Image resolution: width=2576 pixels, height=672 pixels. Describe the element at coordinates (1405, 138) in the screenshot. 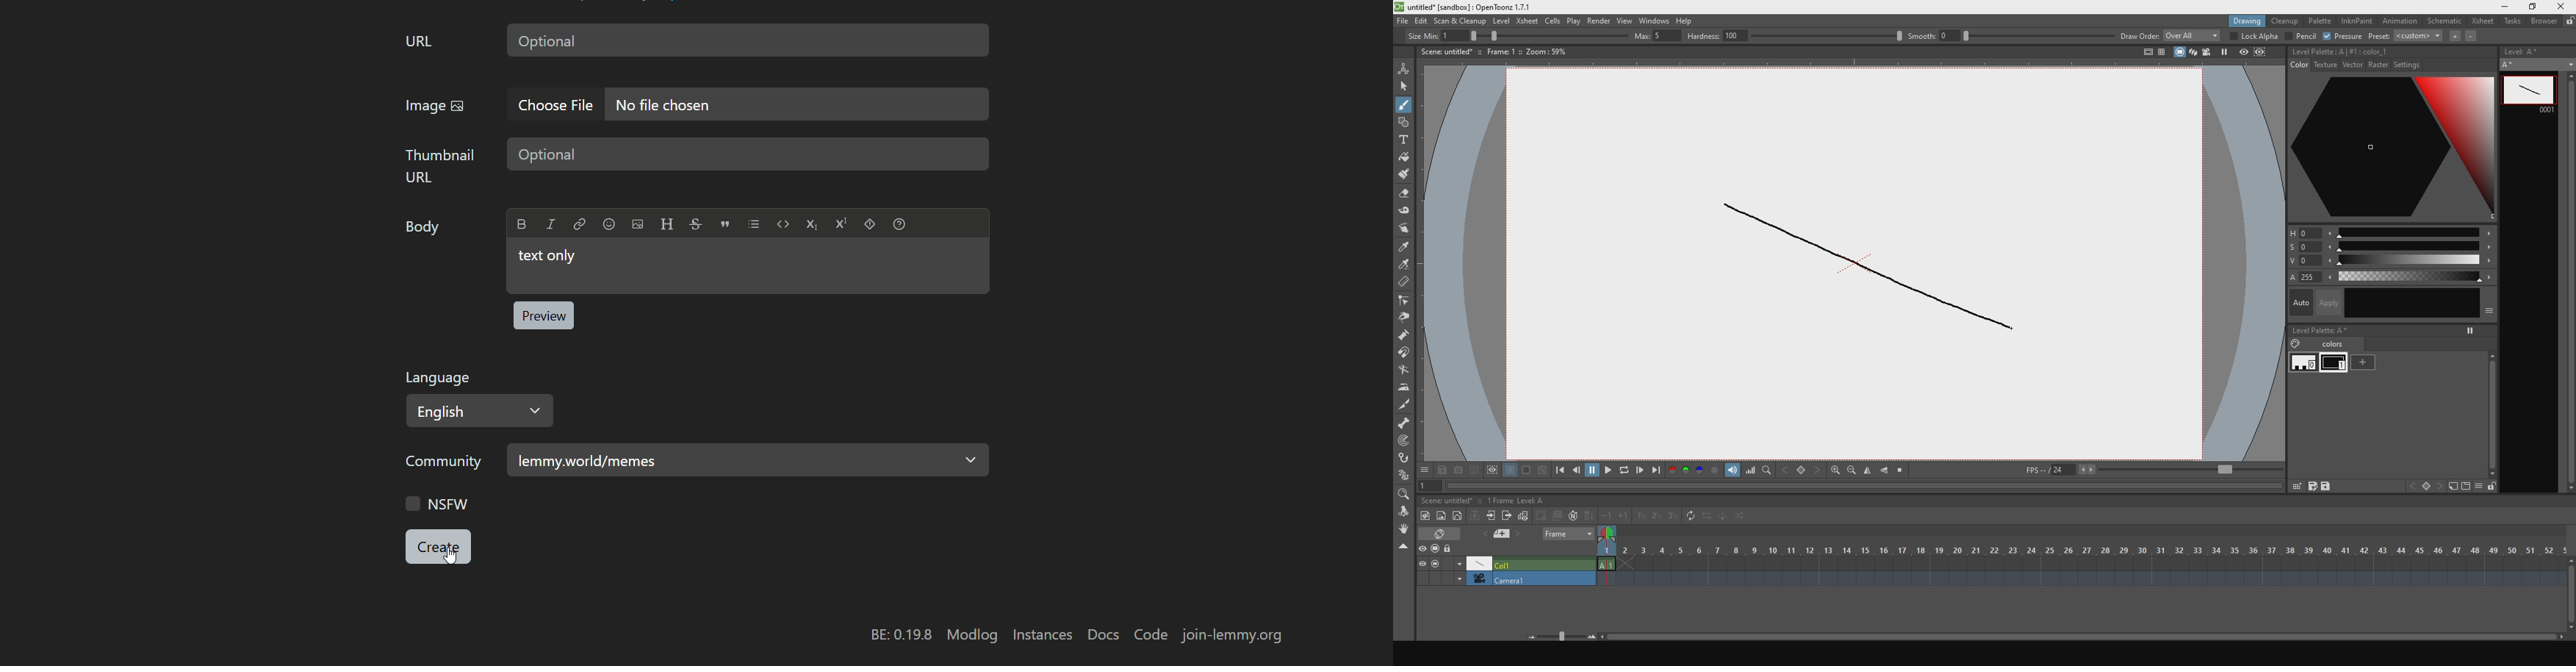

I see `text` at that location.